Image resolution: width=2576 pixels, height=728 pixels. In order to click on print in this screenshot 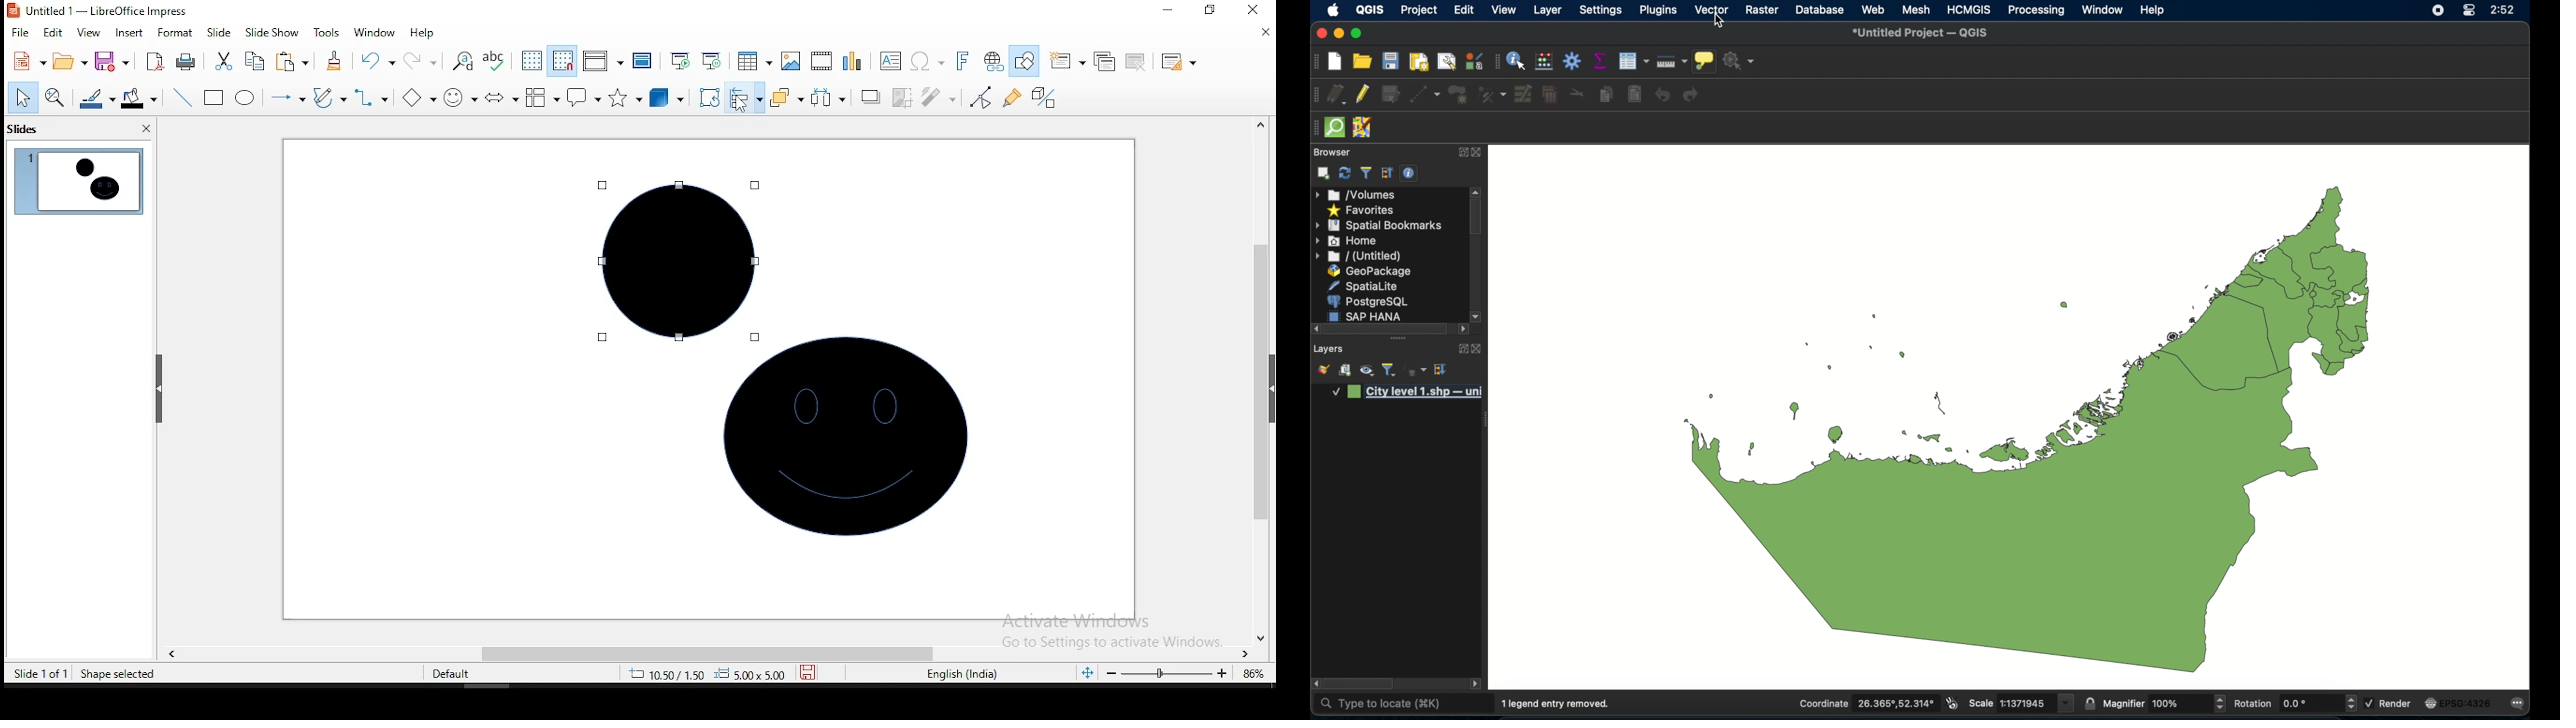, I will do `click(186, 63)`.